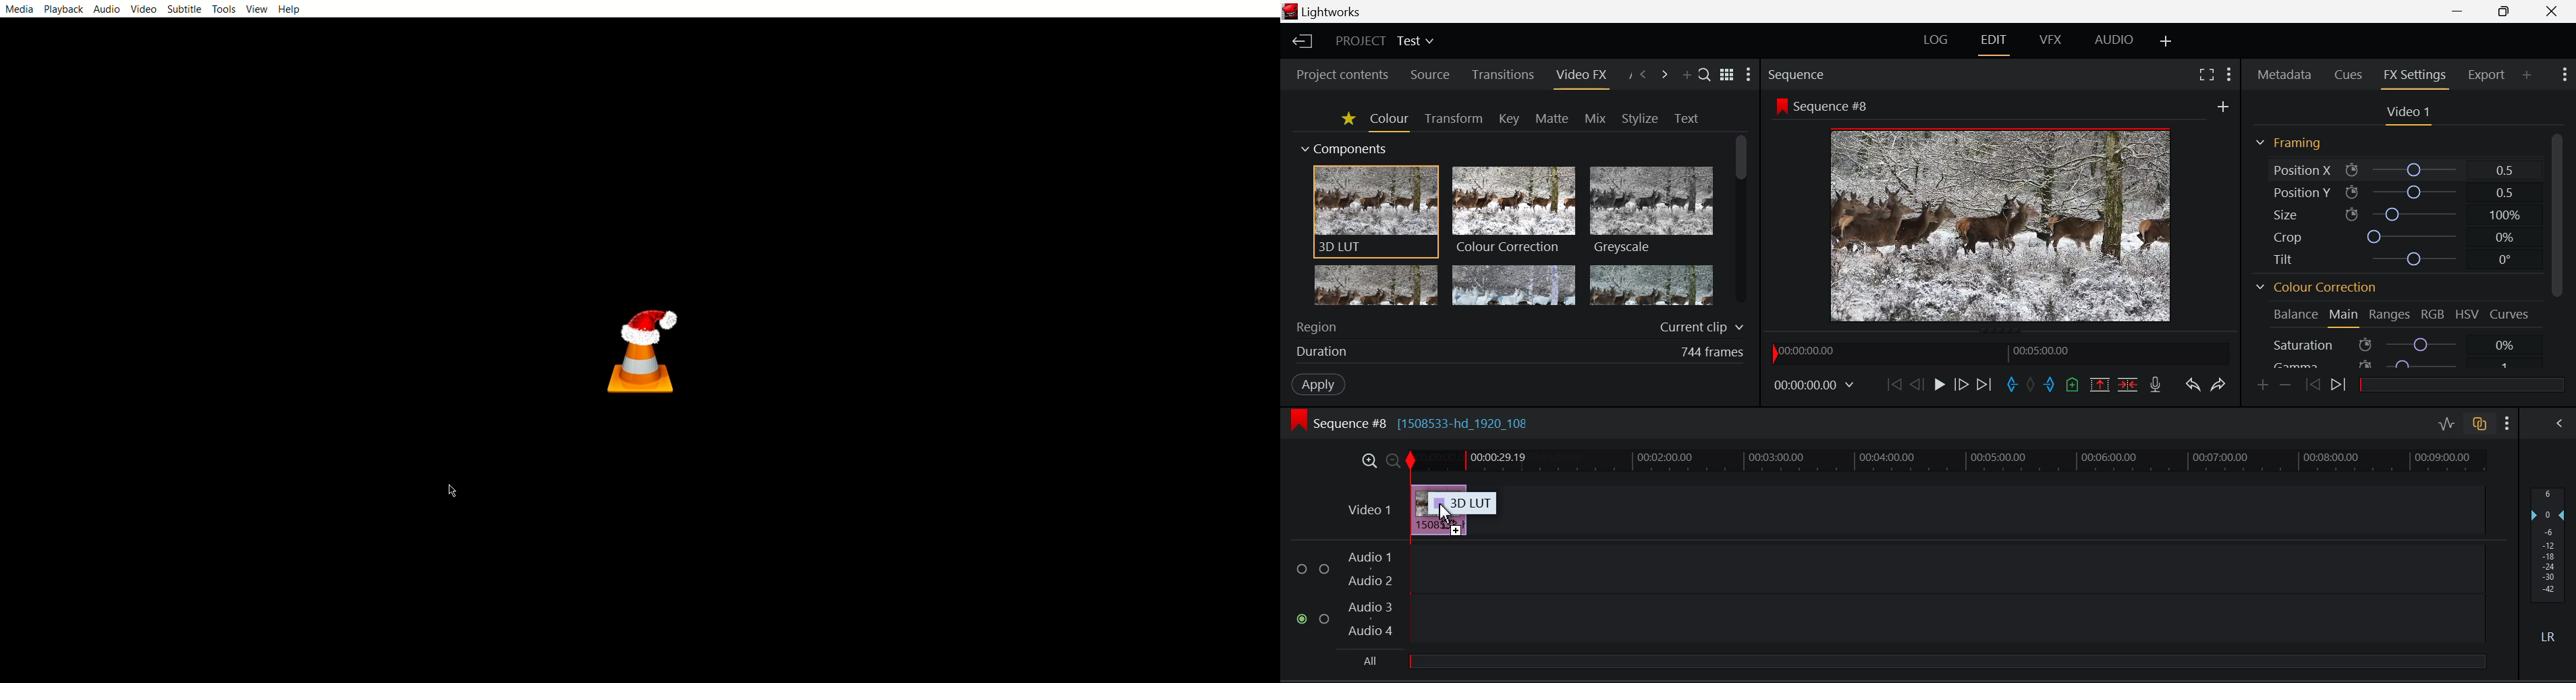 This screenshot has width=2576, height=700. Describe the element at coordinates (1518, 352) in the screenshot. I see `Effect duration` at that location.